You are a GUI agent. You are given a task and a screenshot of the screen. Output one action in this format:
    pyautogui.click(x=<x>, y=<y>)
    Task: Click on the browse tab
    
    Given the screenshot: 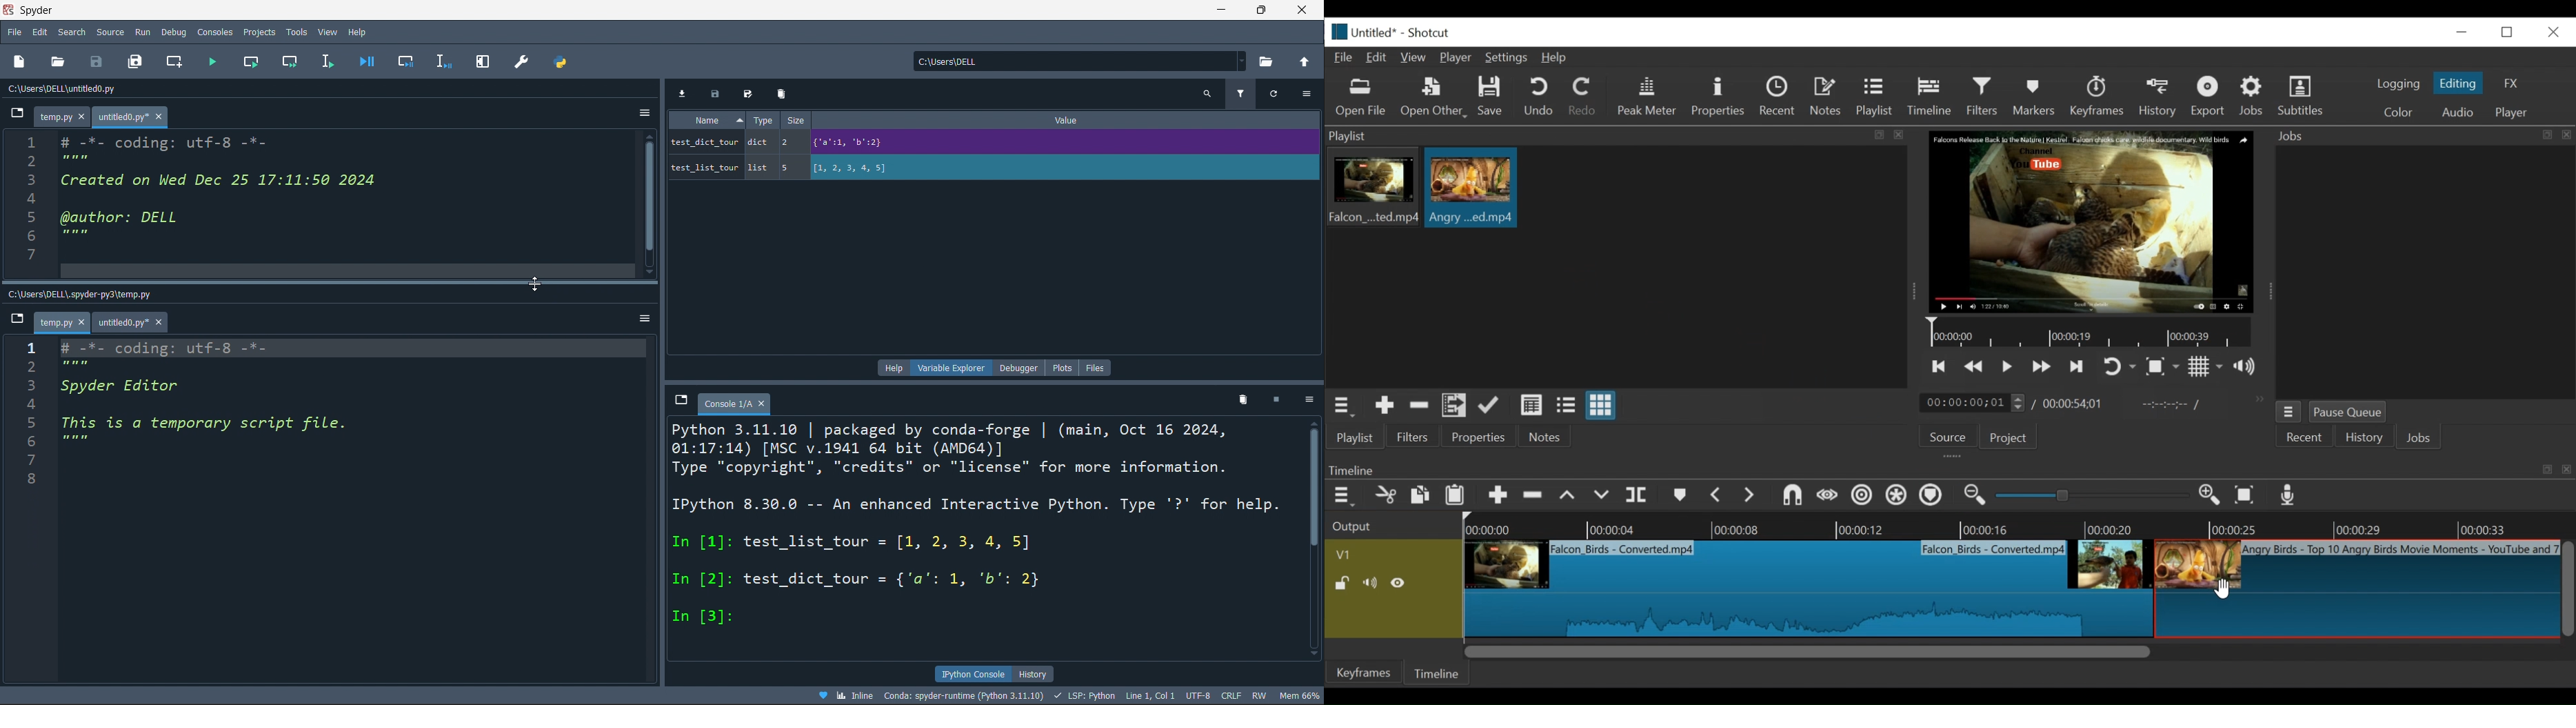 What is the action you would take?
    pyautogui.click(x=18, y=319)
    